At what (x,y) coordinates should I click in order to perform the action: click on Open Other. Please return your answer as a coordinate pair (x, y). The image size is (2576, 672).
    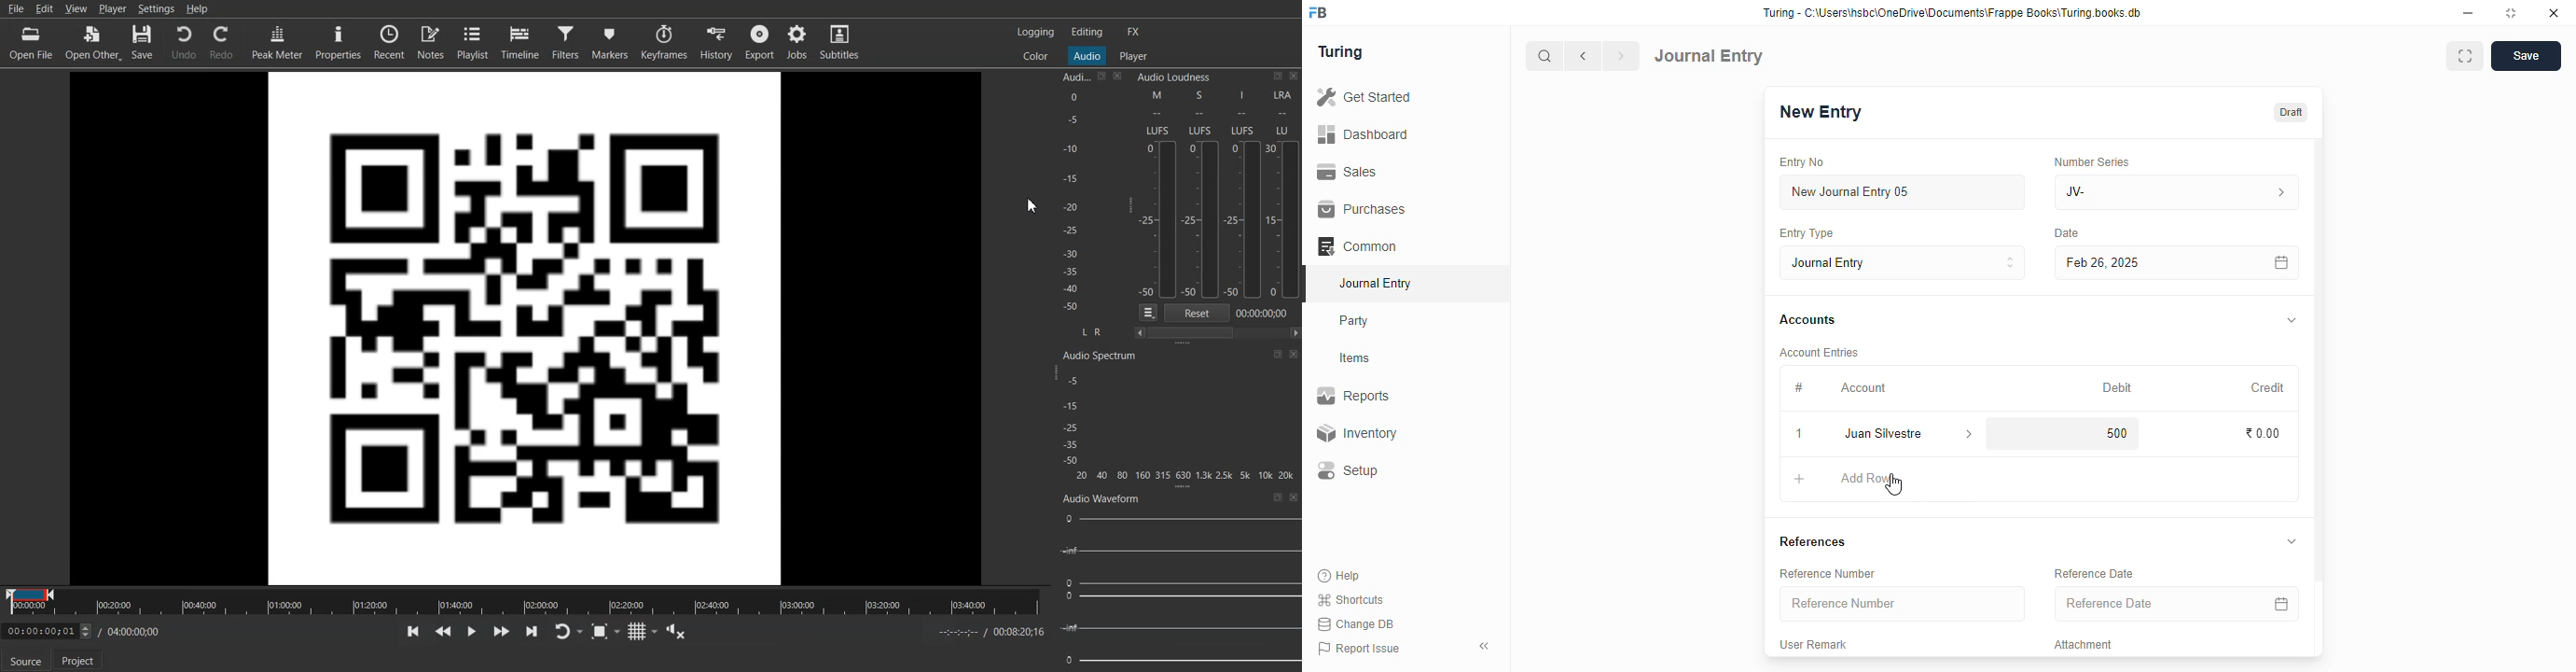
    Looking at the image, I should click on (94, 42).